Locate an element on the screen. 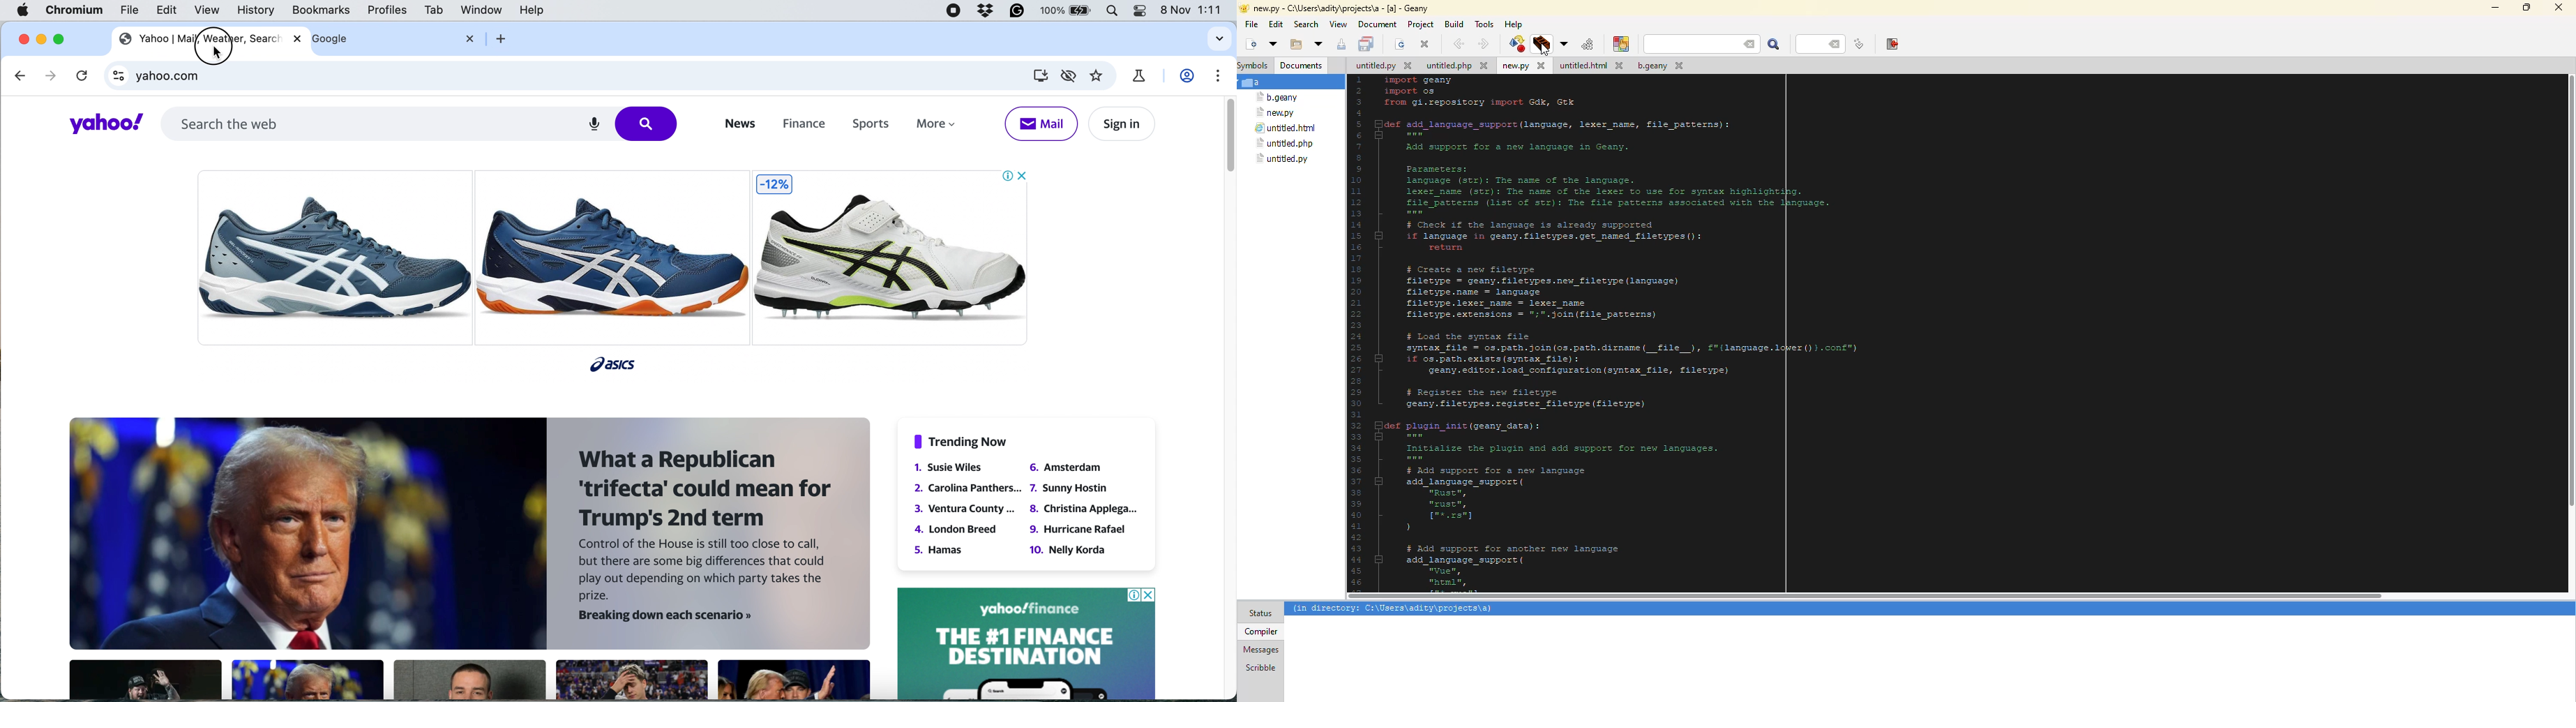 Image resolution: width=2576 pixels, height=728 pixels. file is located at coordinates (1590, 66).